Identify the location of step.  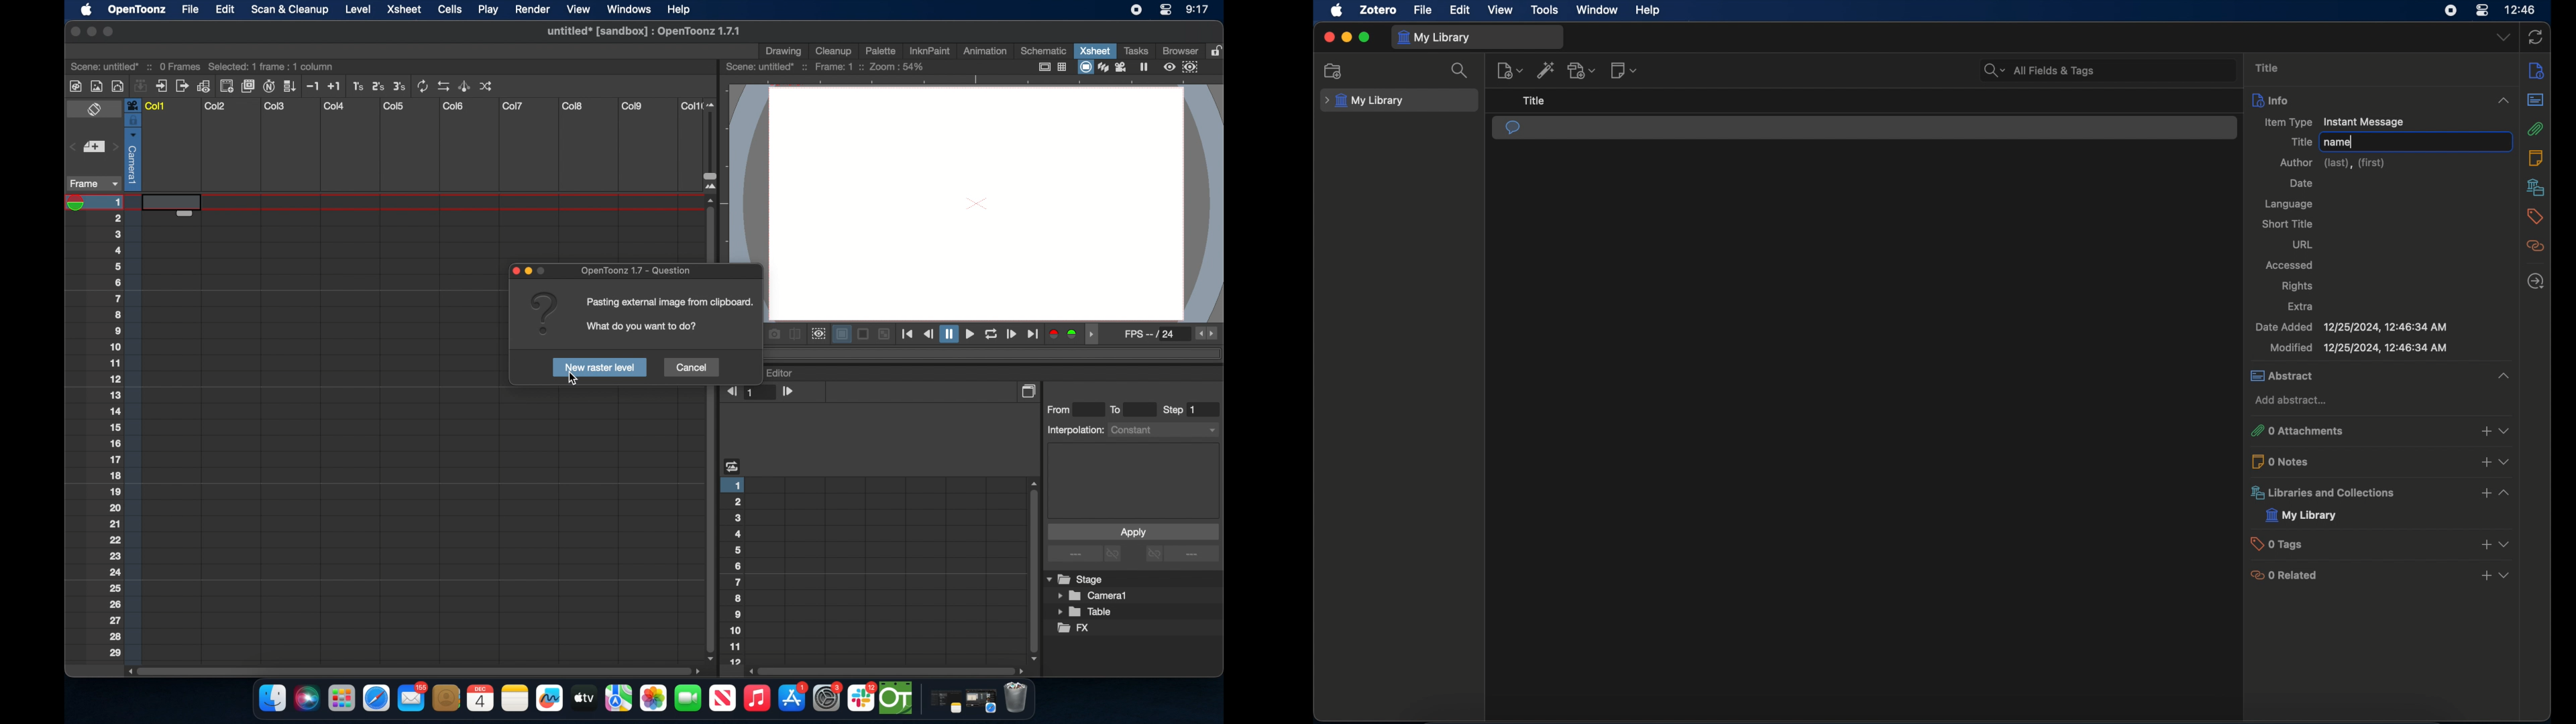
(1181, 410).